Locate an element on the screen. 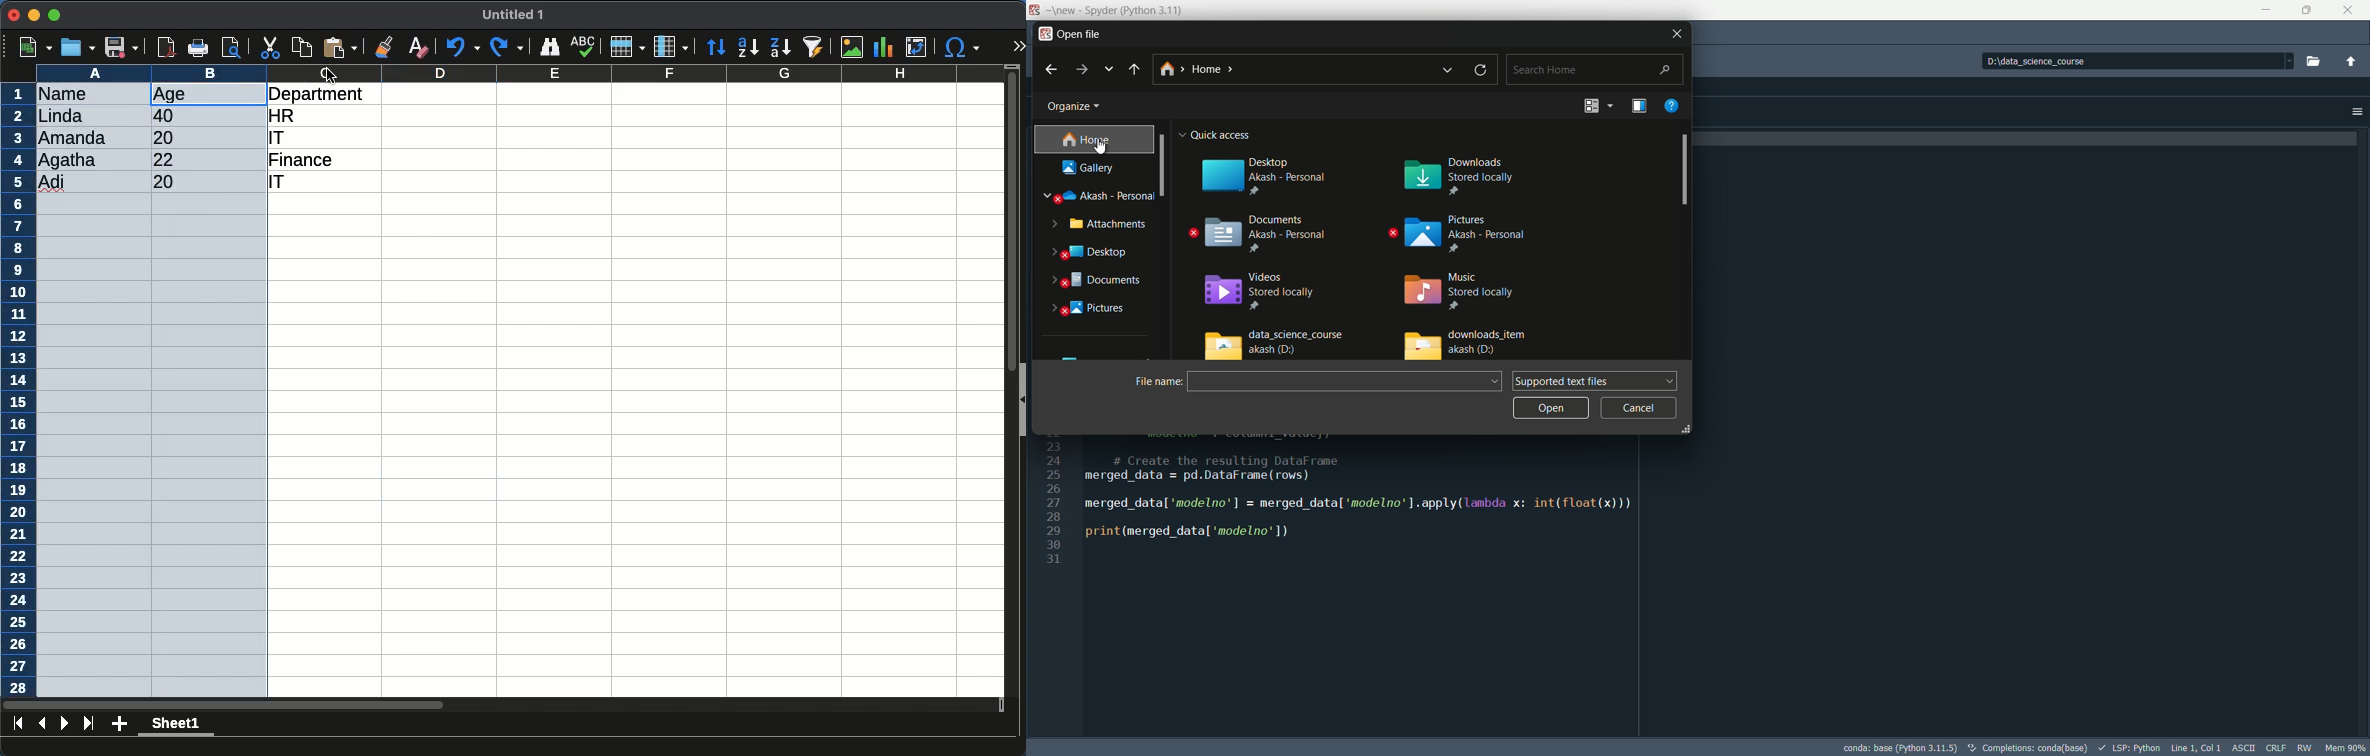 The image size is (2380, 756). print is located at coordinates (201, 47).